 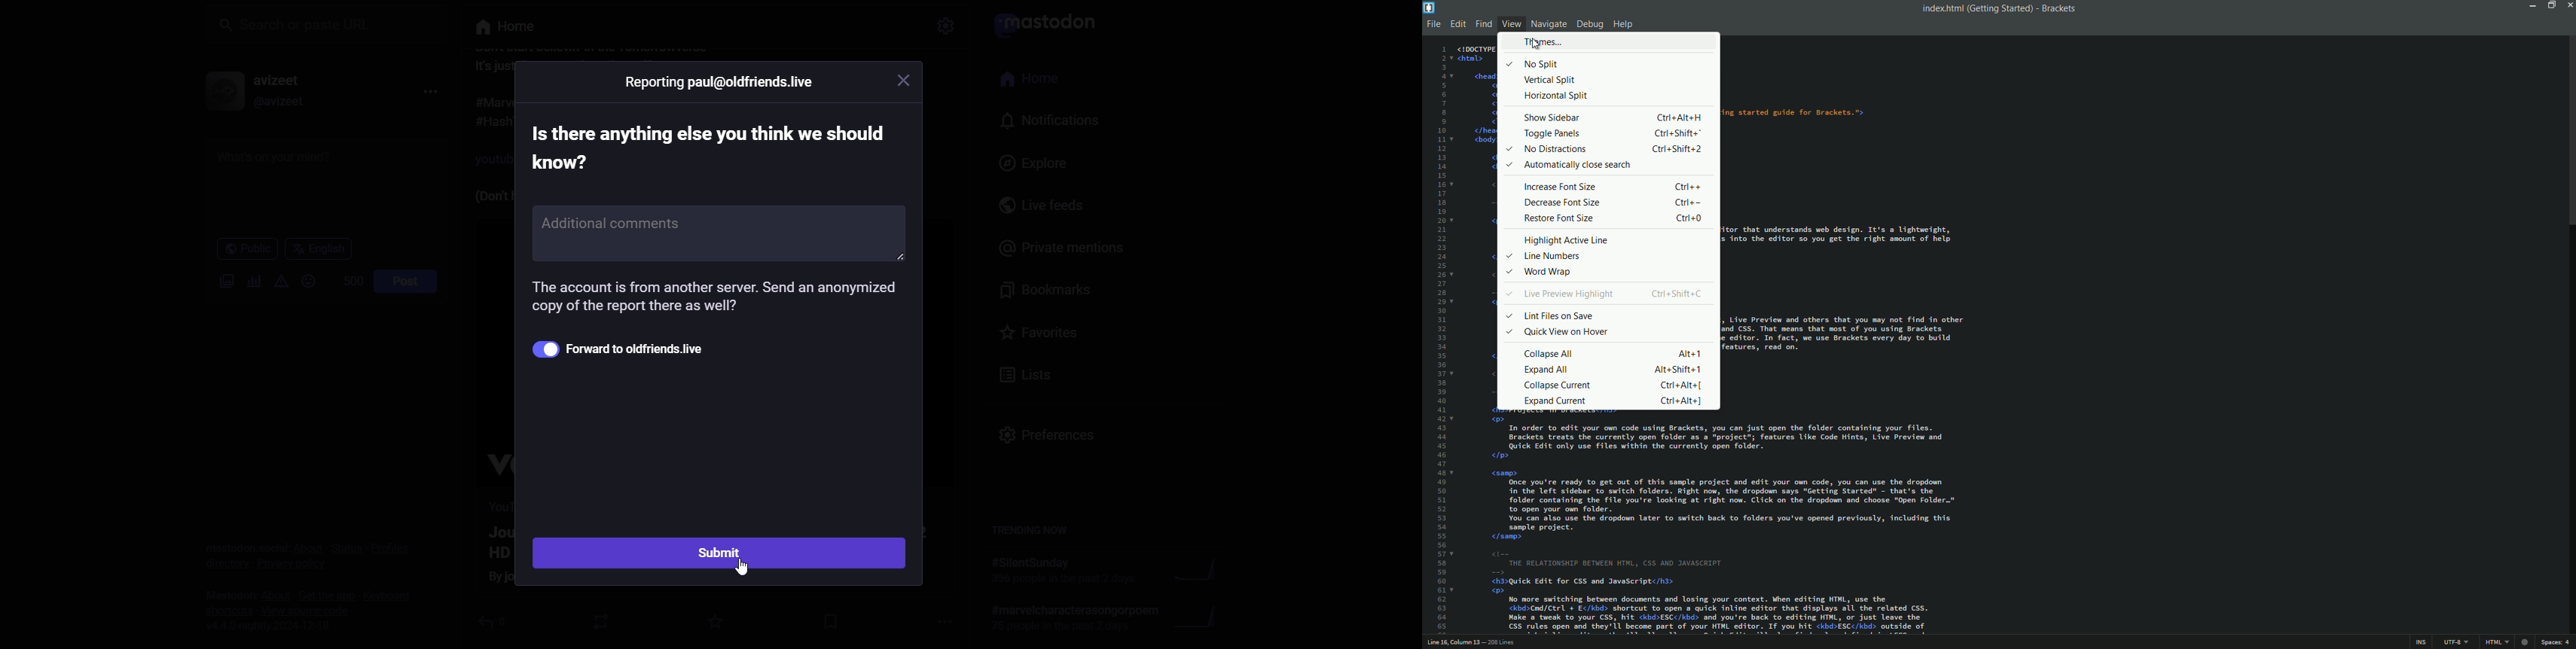 I want to click on additional comments, so click(x=721, y=237).